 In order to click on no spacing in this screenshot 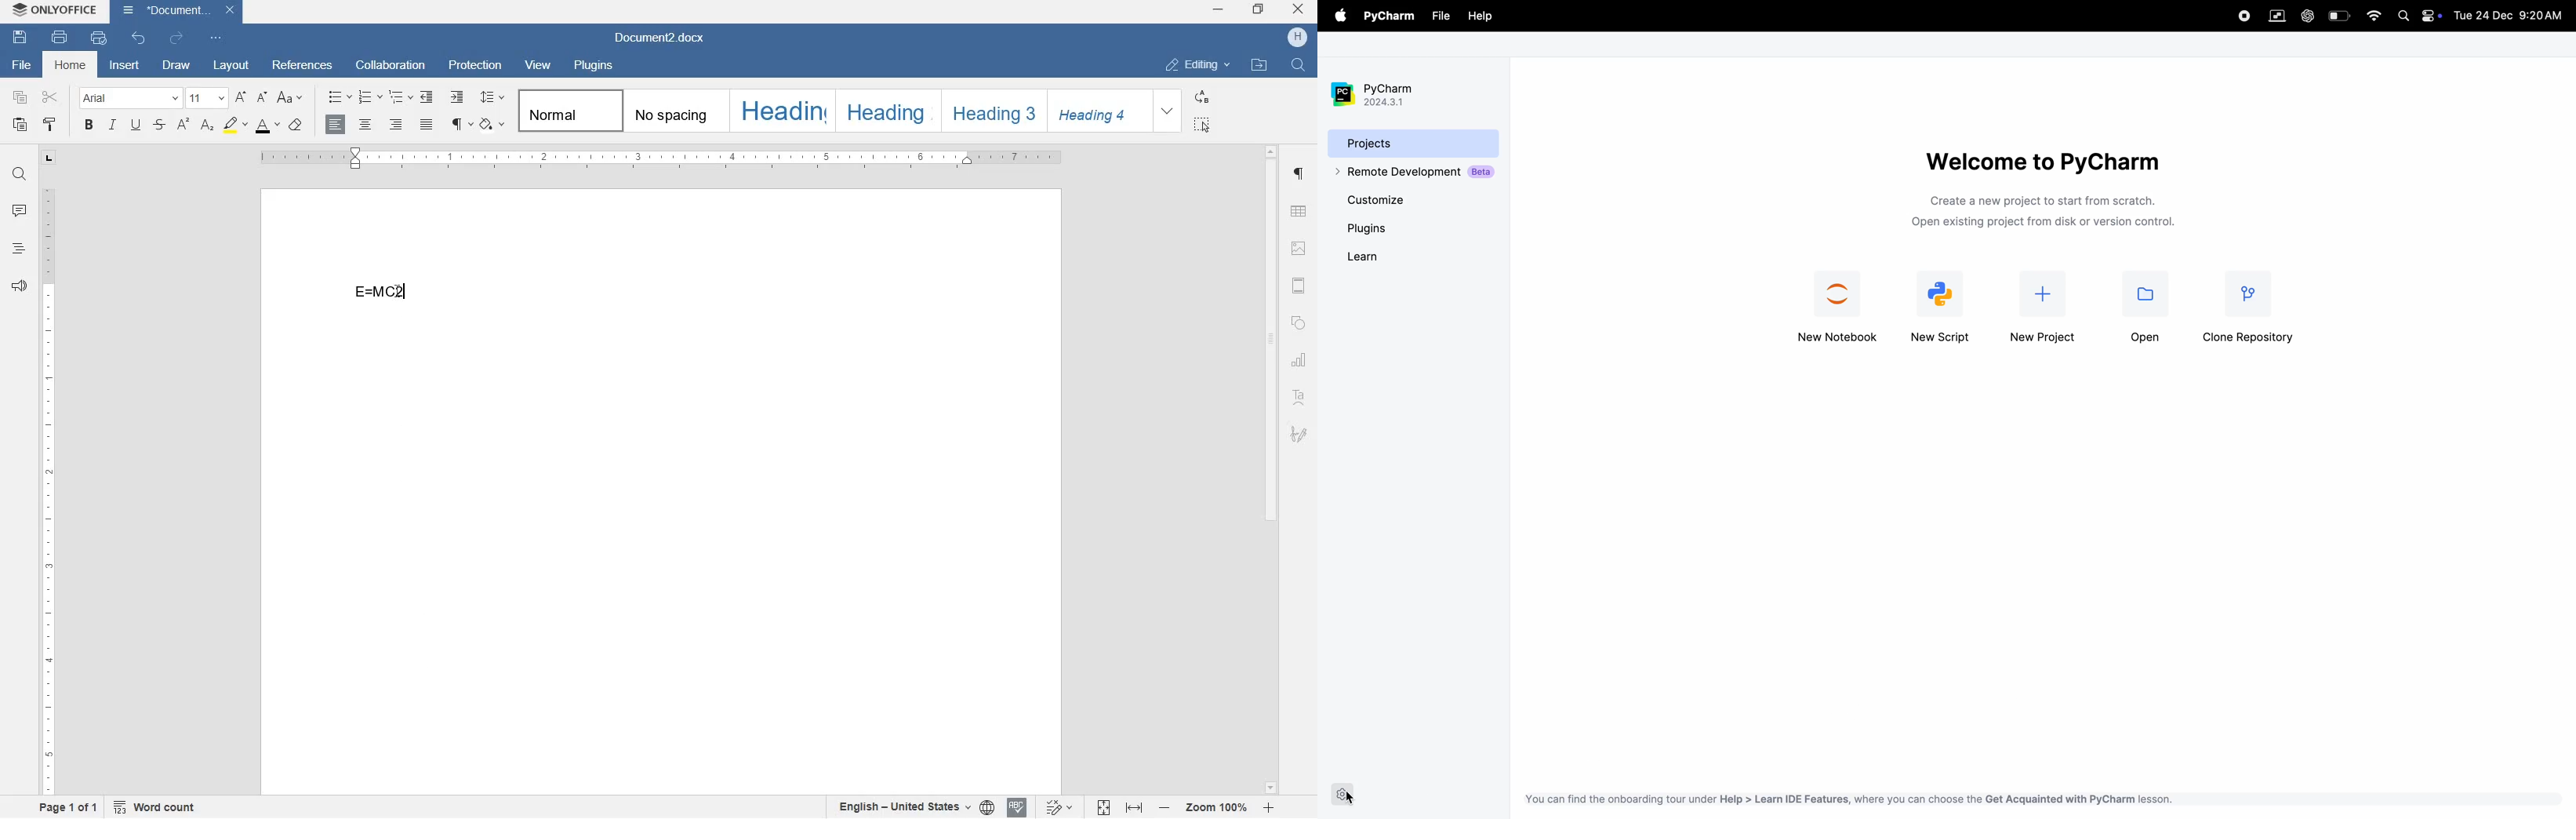, I will do `click(673, 110)`.